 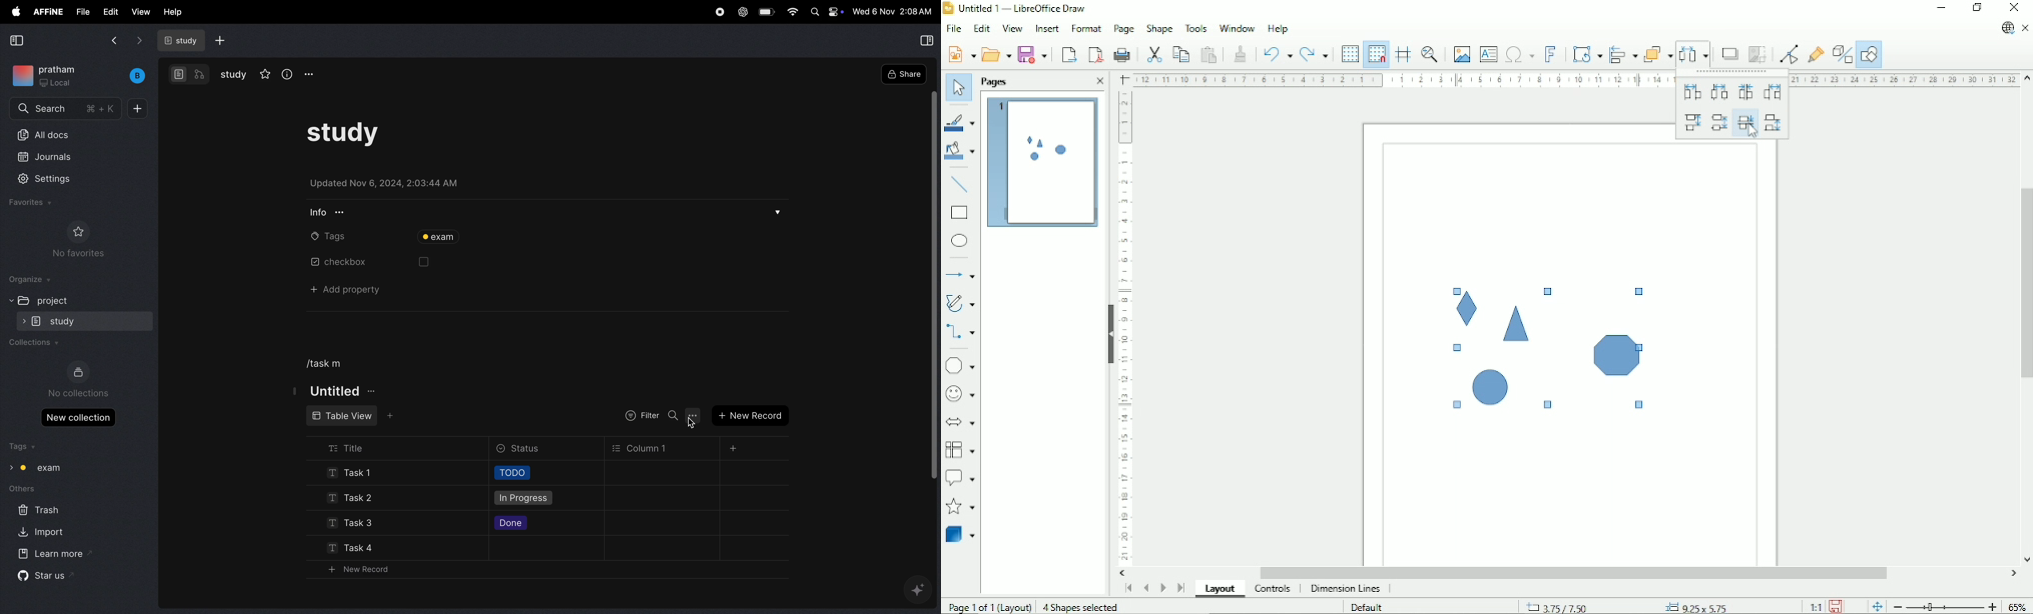 What do you see at coordinates (981, 29) in the screenshot?
I see `Edit` at bounding box center [981, 29].